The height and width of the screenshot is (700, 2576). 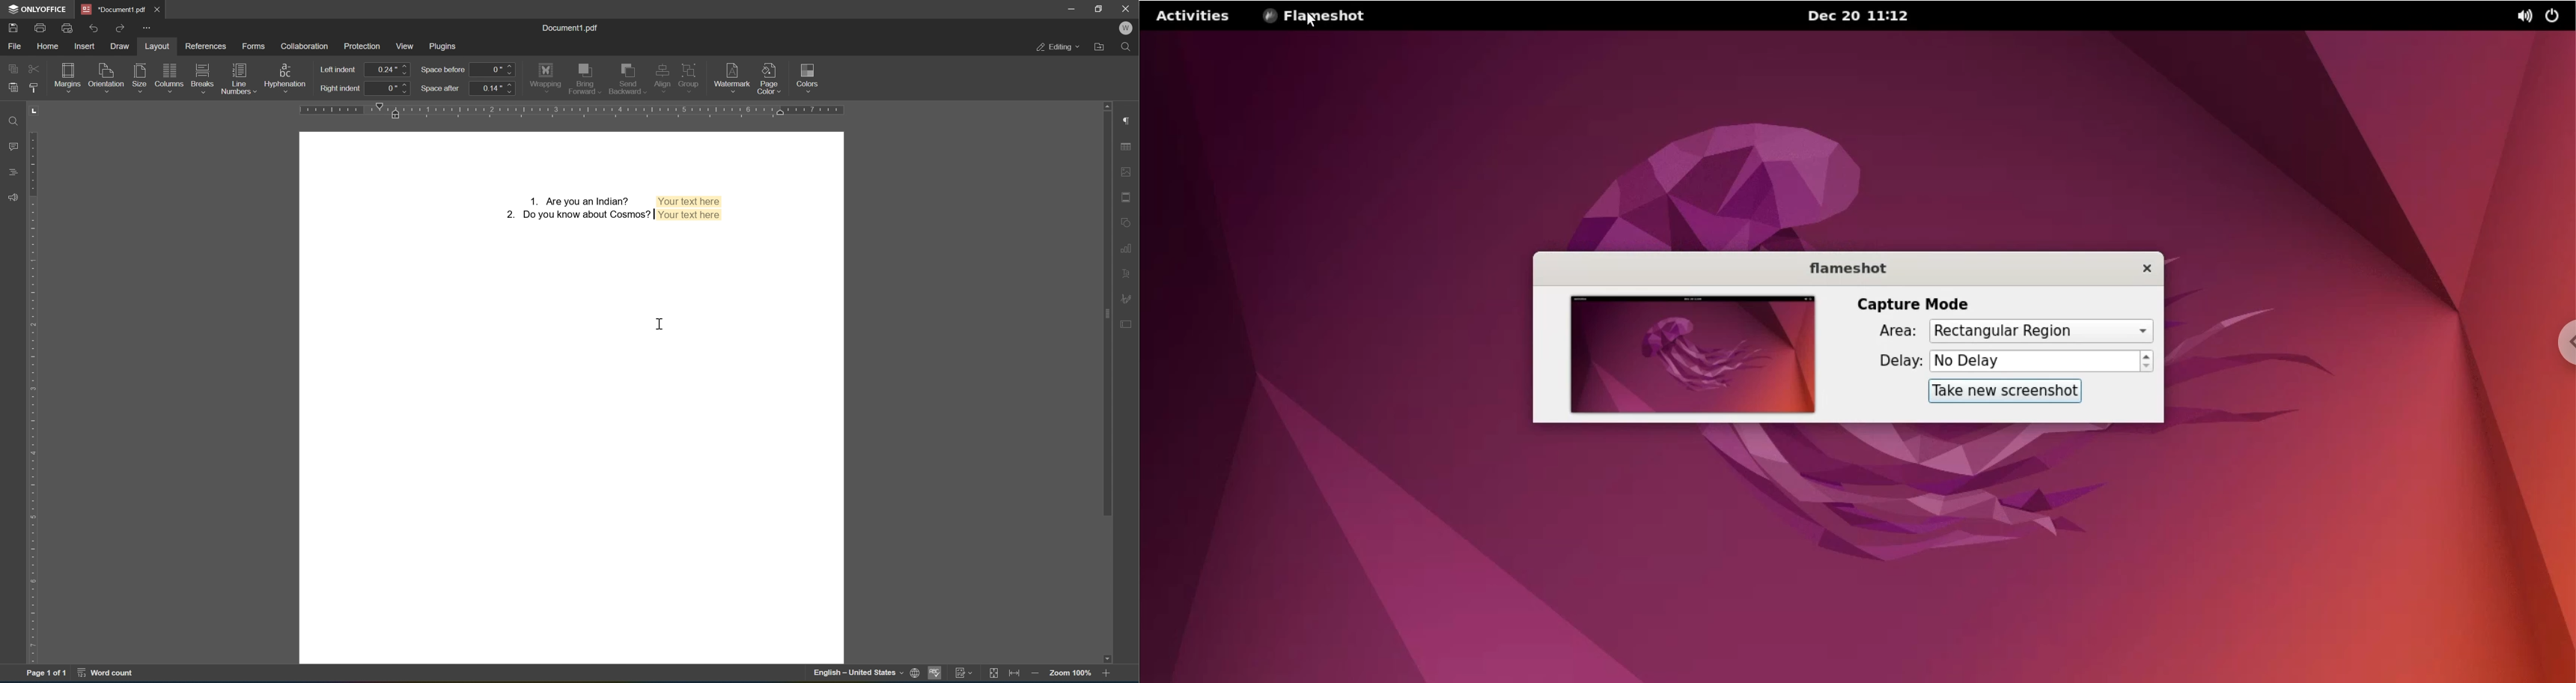 What do you see at coordinates (35, 398) in the screenshot?
I see `ruler` at bounding box center [35, 398].